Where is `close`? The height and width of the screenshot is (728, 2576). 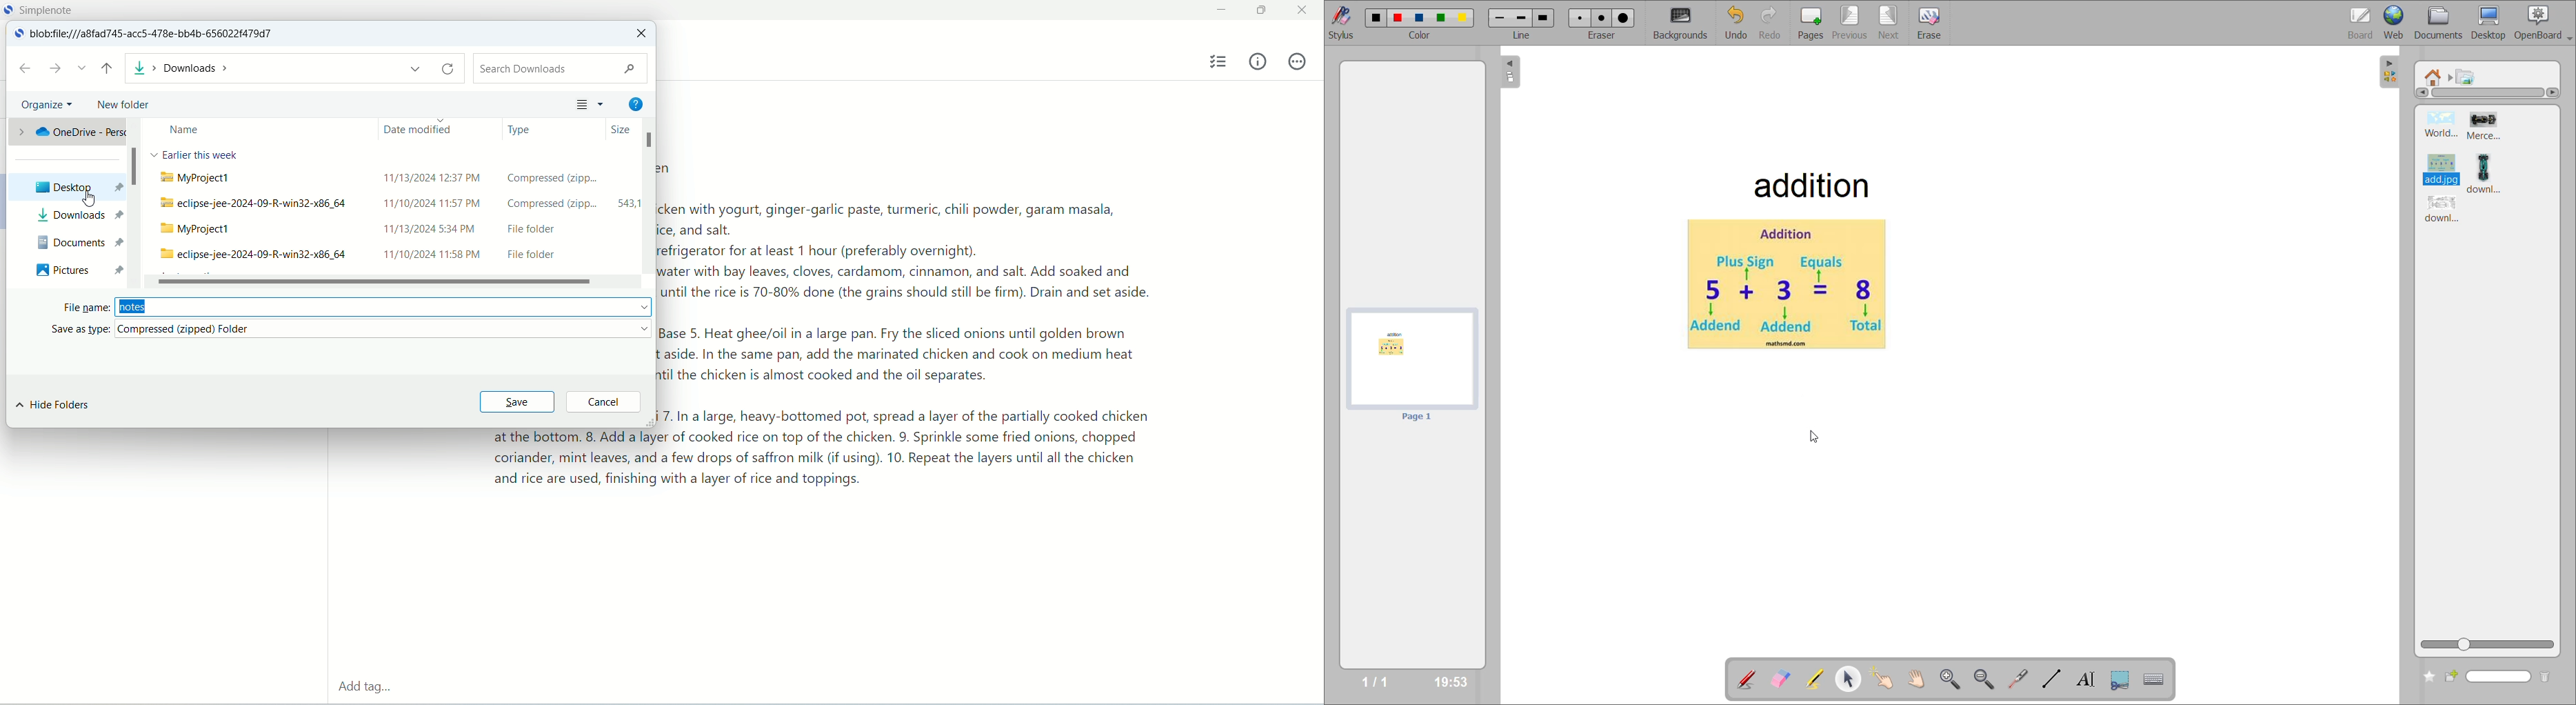
close is located at coordinates (640, 34).